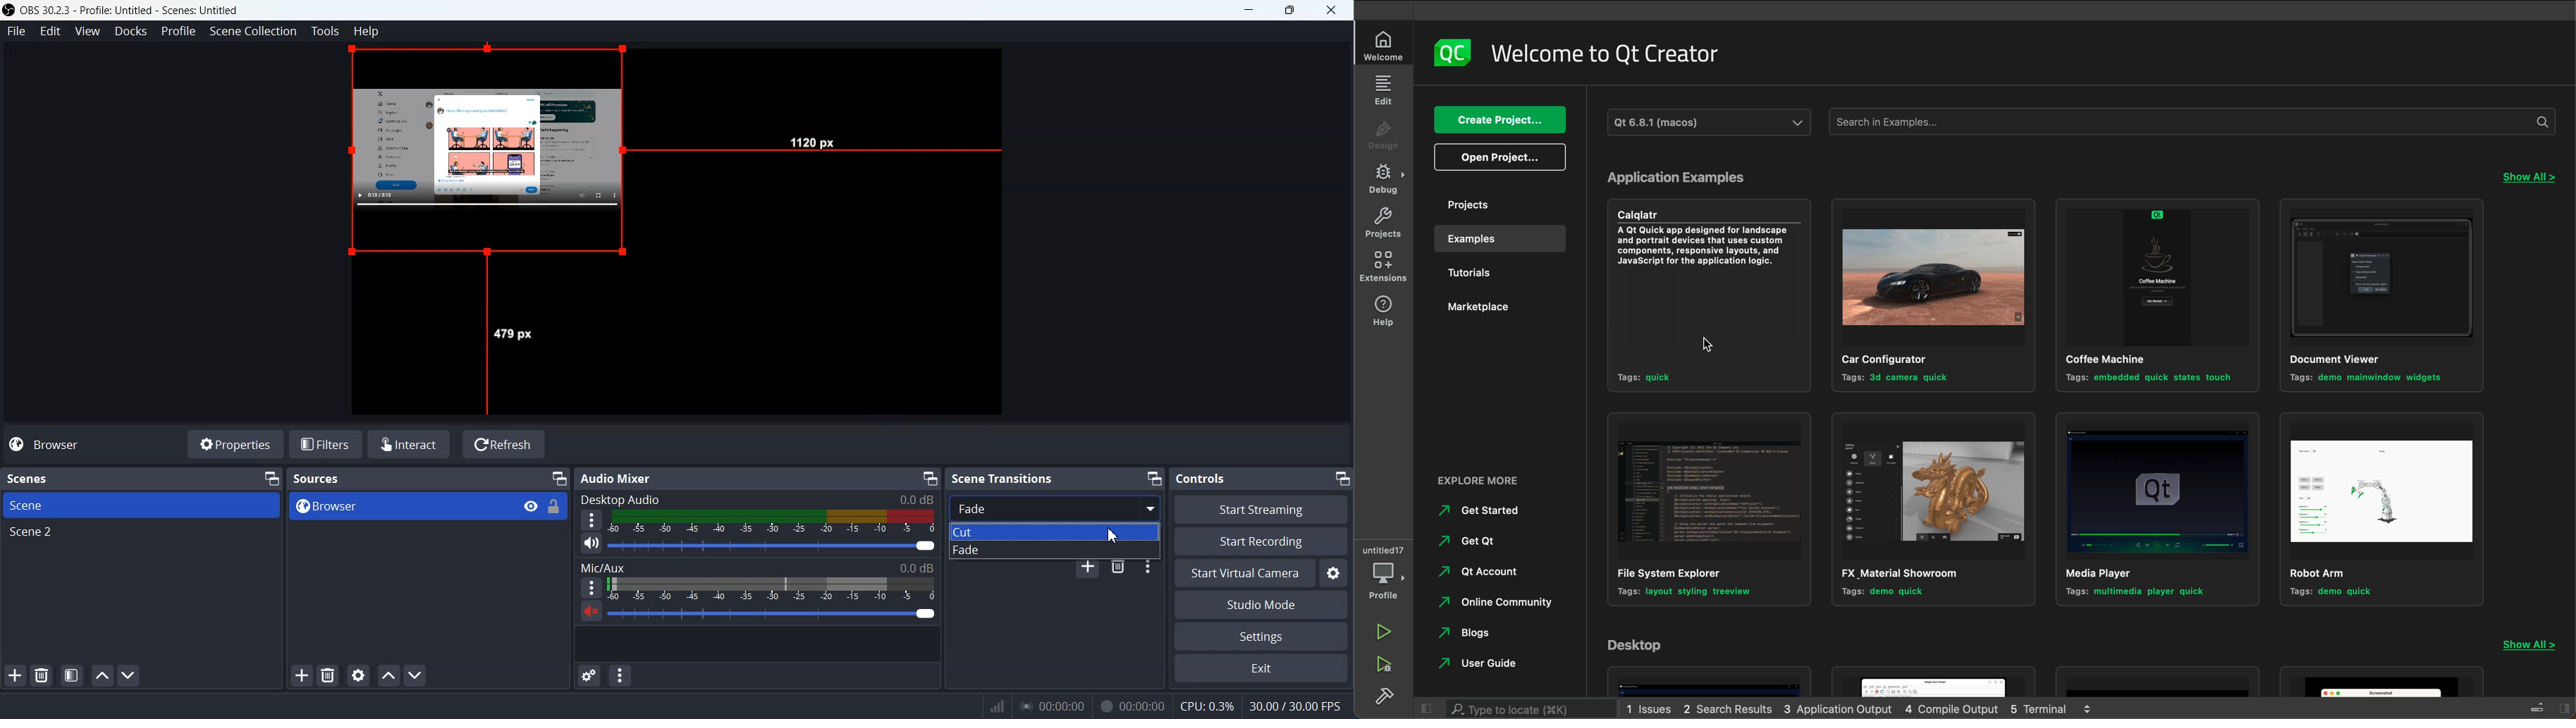 This screenshot has width=2576, height=728. What do you see at coordinates (1060, 508) in the screenshot?
I see `Fade` at bounding box center [1060, 508].